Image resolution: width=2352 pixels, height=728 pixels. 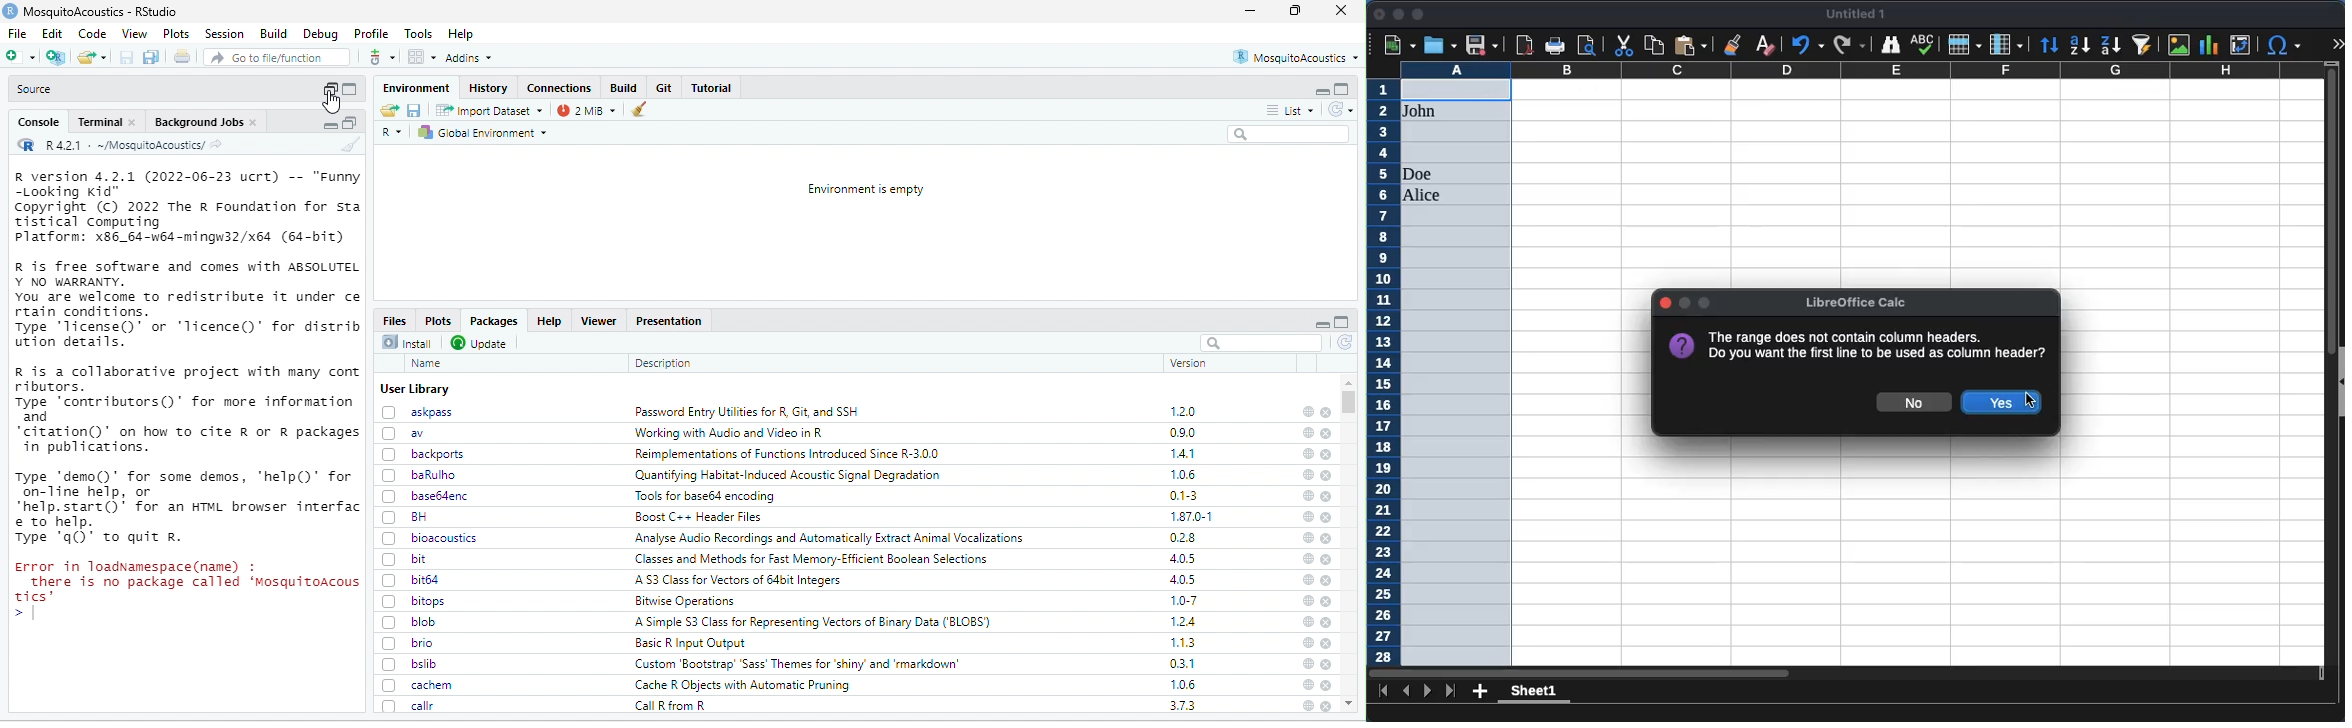 What do you see at coordinates (176, 33) in the screenshot?
I see `Plots` at bounding box center [176, 33].